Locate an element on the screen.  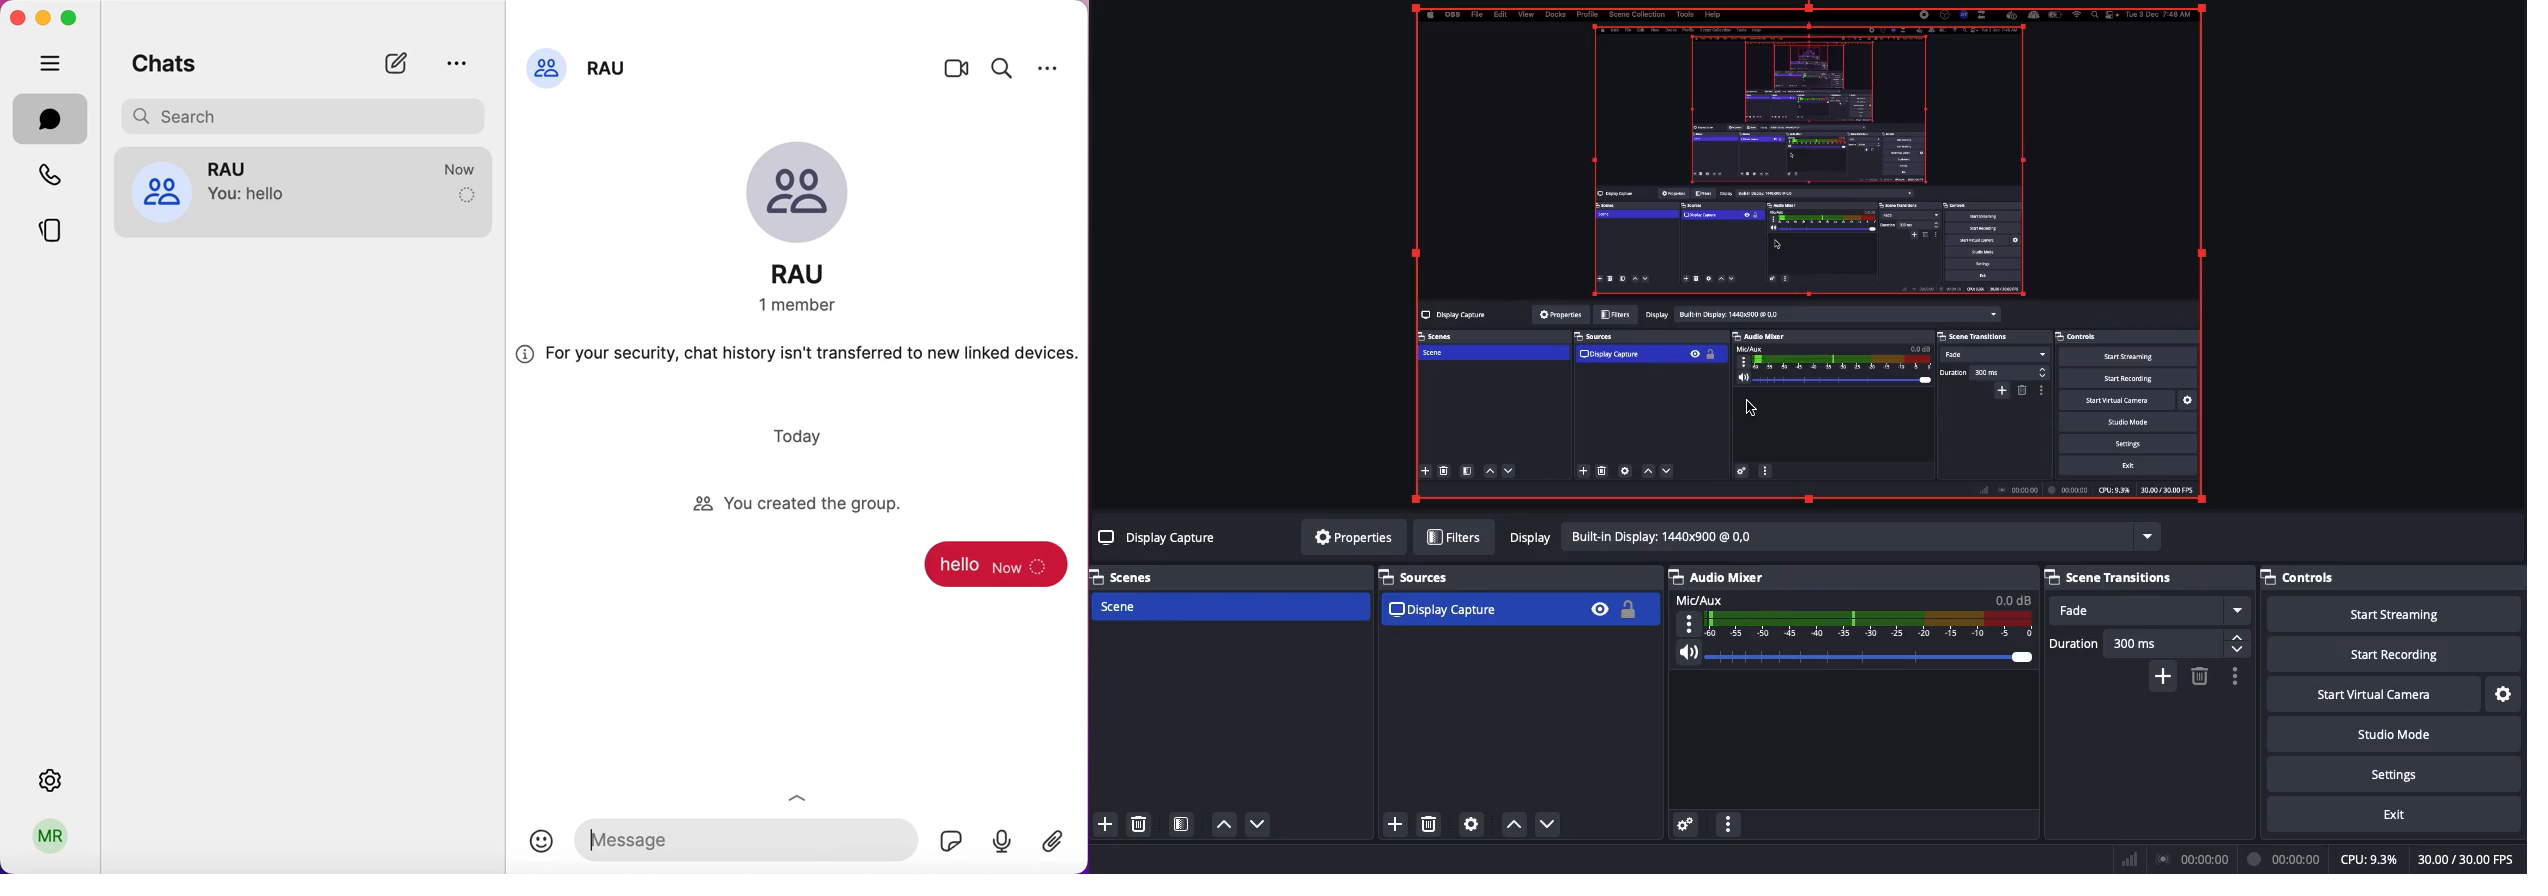
Scene filters is located at coordinates (1181, 823).